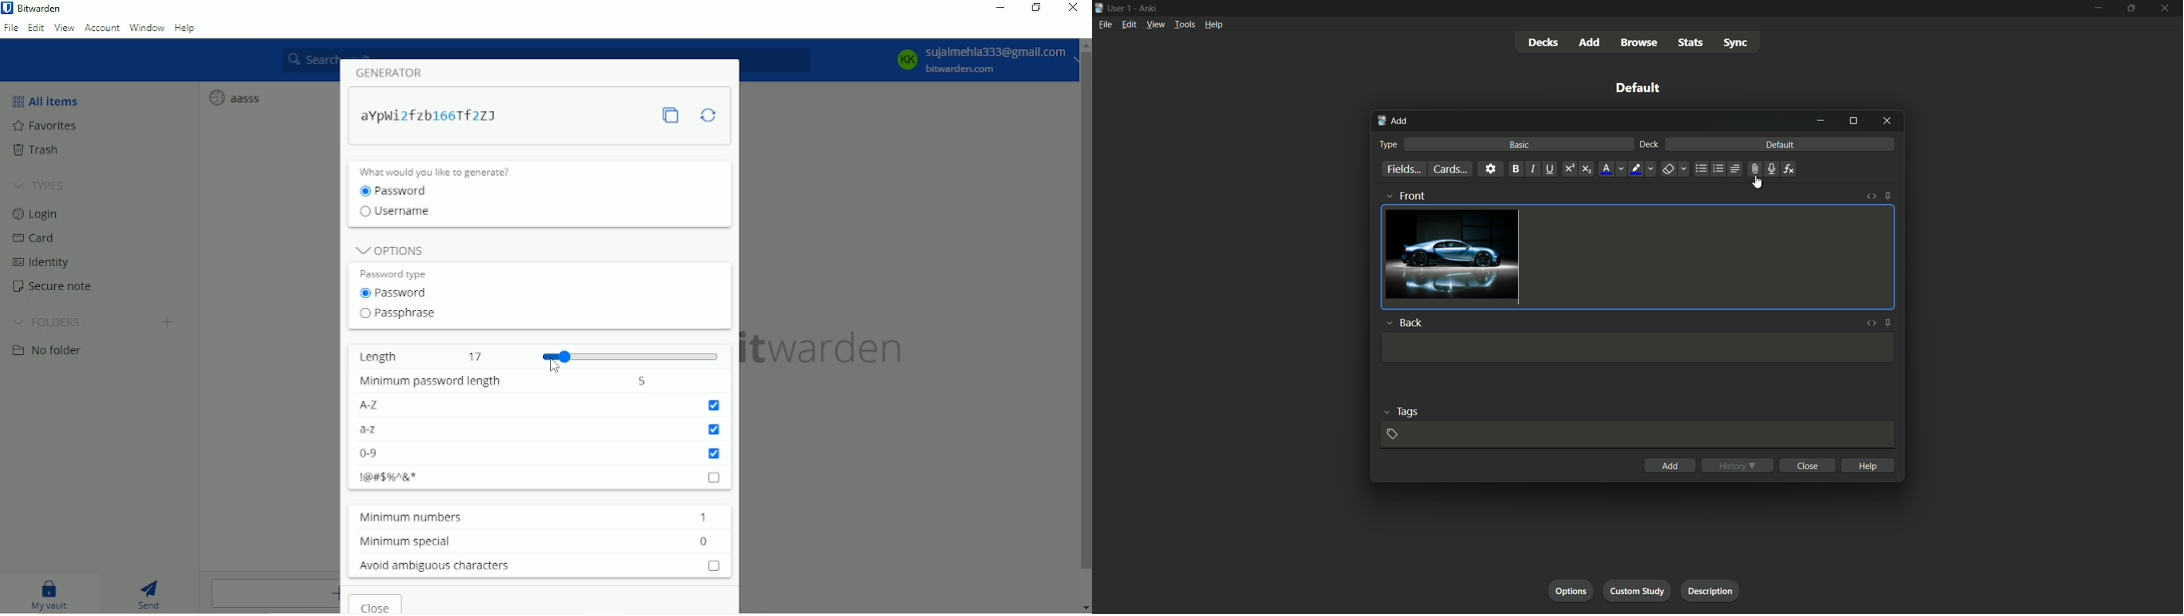  What do you see at coordinates (64, 29) in the screenshot?
I see `View` at bounding box center [64, 29].